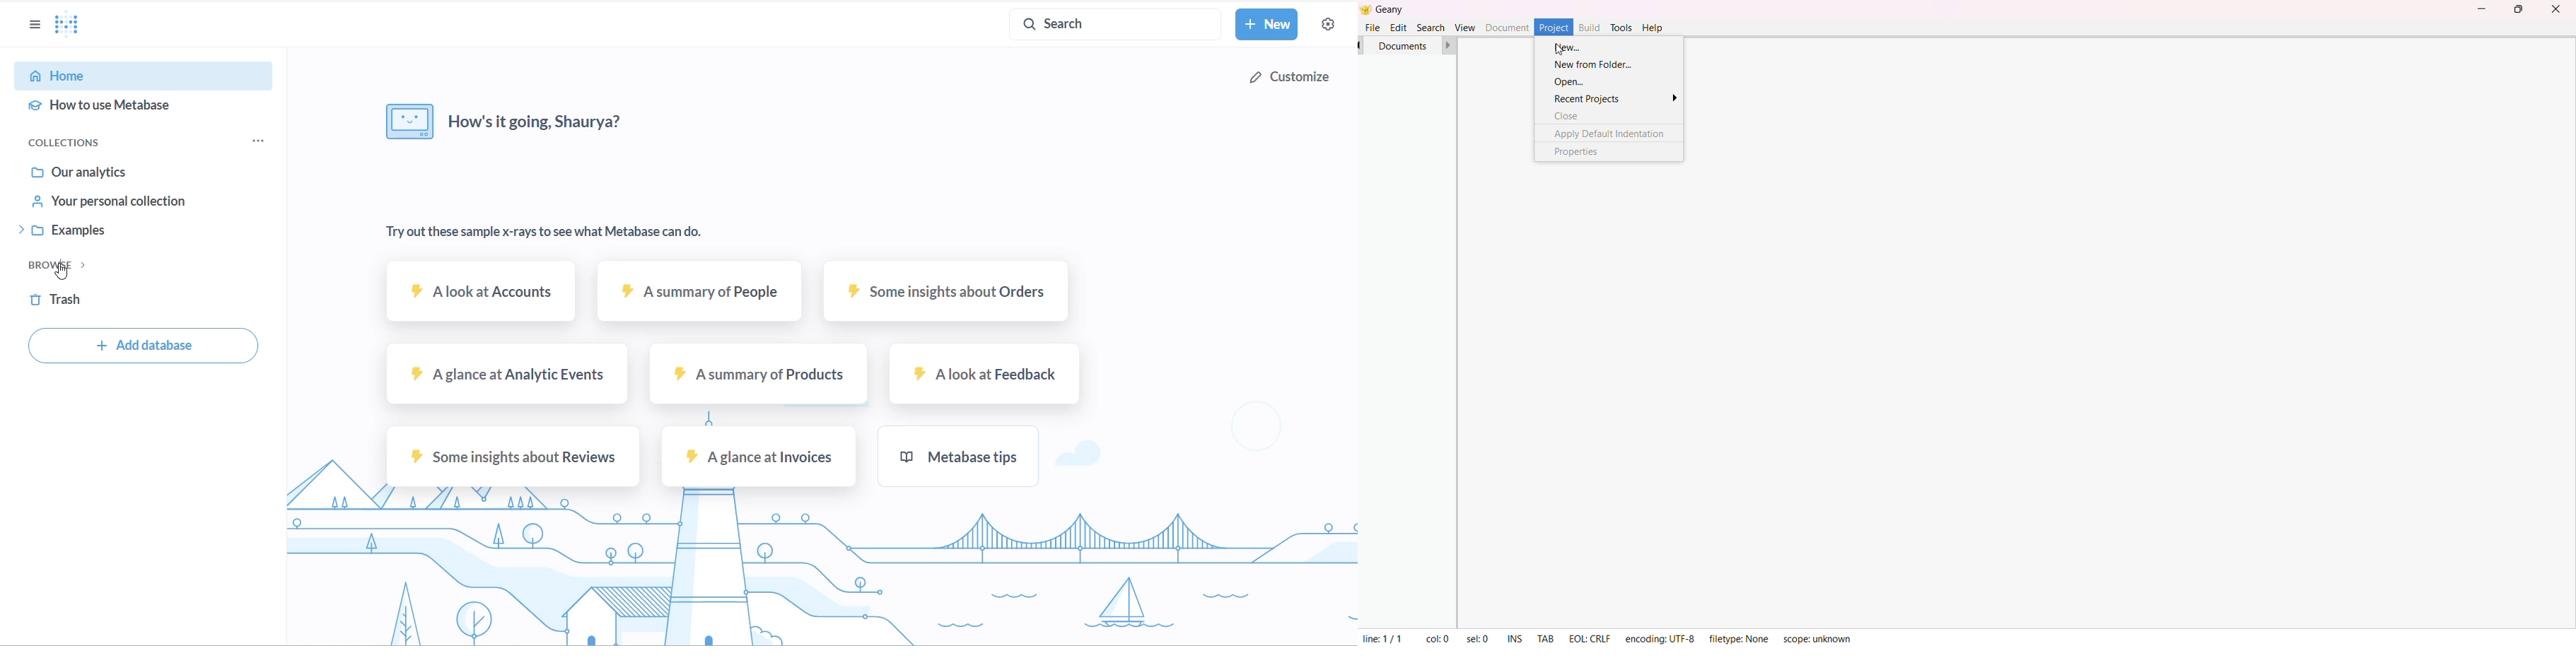  I want to click on recent projects, so click(1617, 101).